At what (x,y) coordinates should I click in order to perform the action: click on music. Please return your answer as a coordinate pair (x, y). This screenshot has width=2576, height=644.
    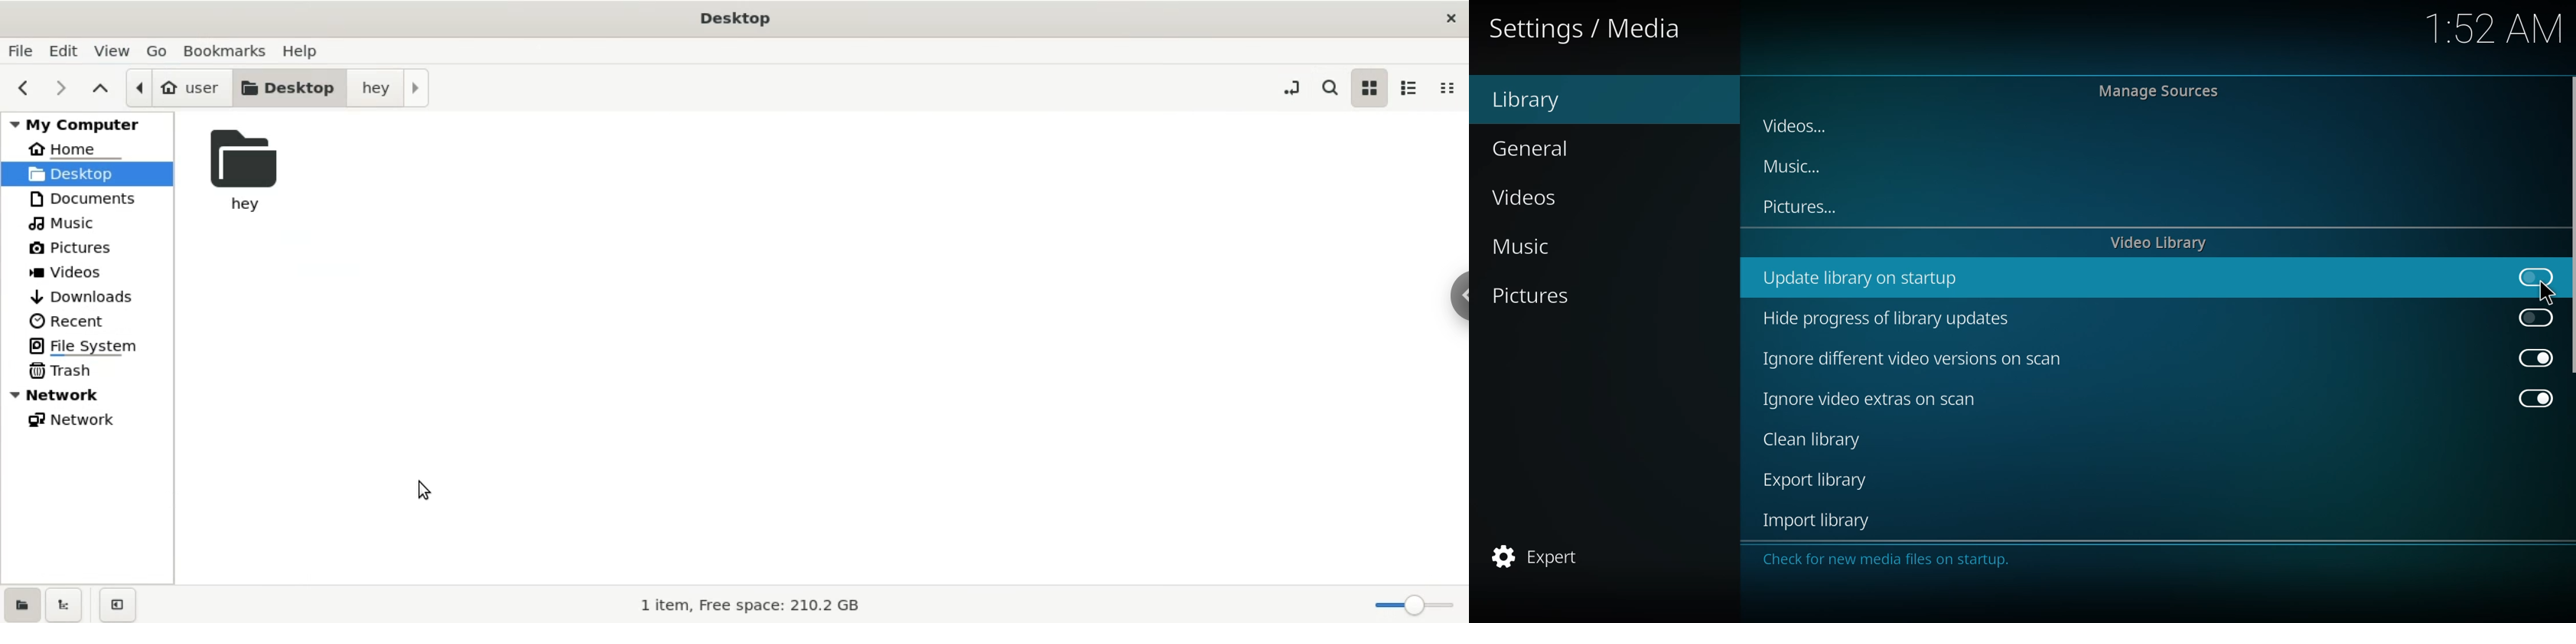
    Looking at the image, I should click on (1531, 246).